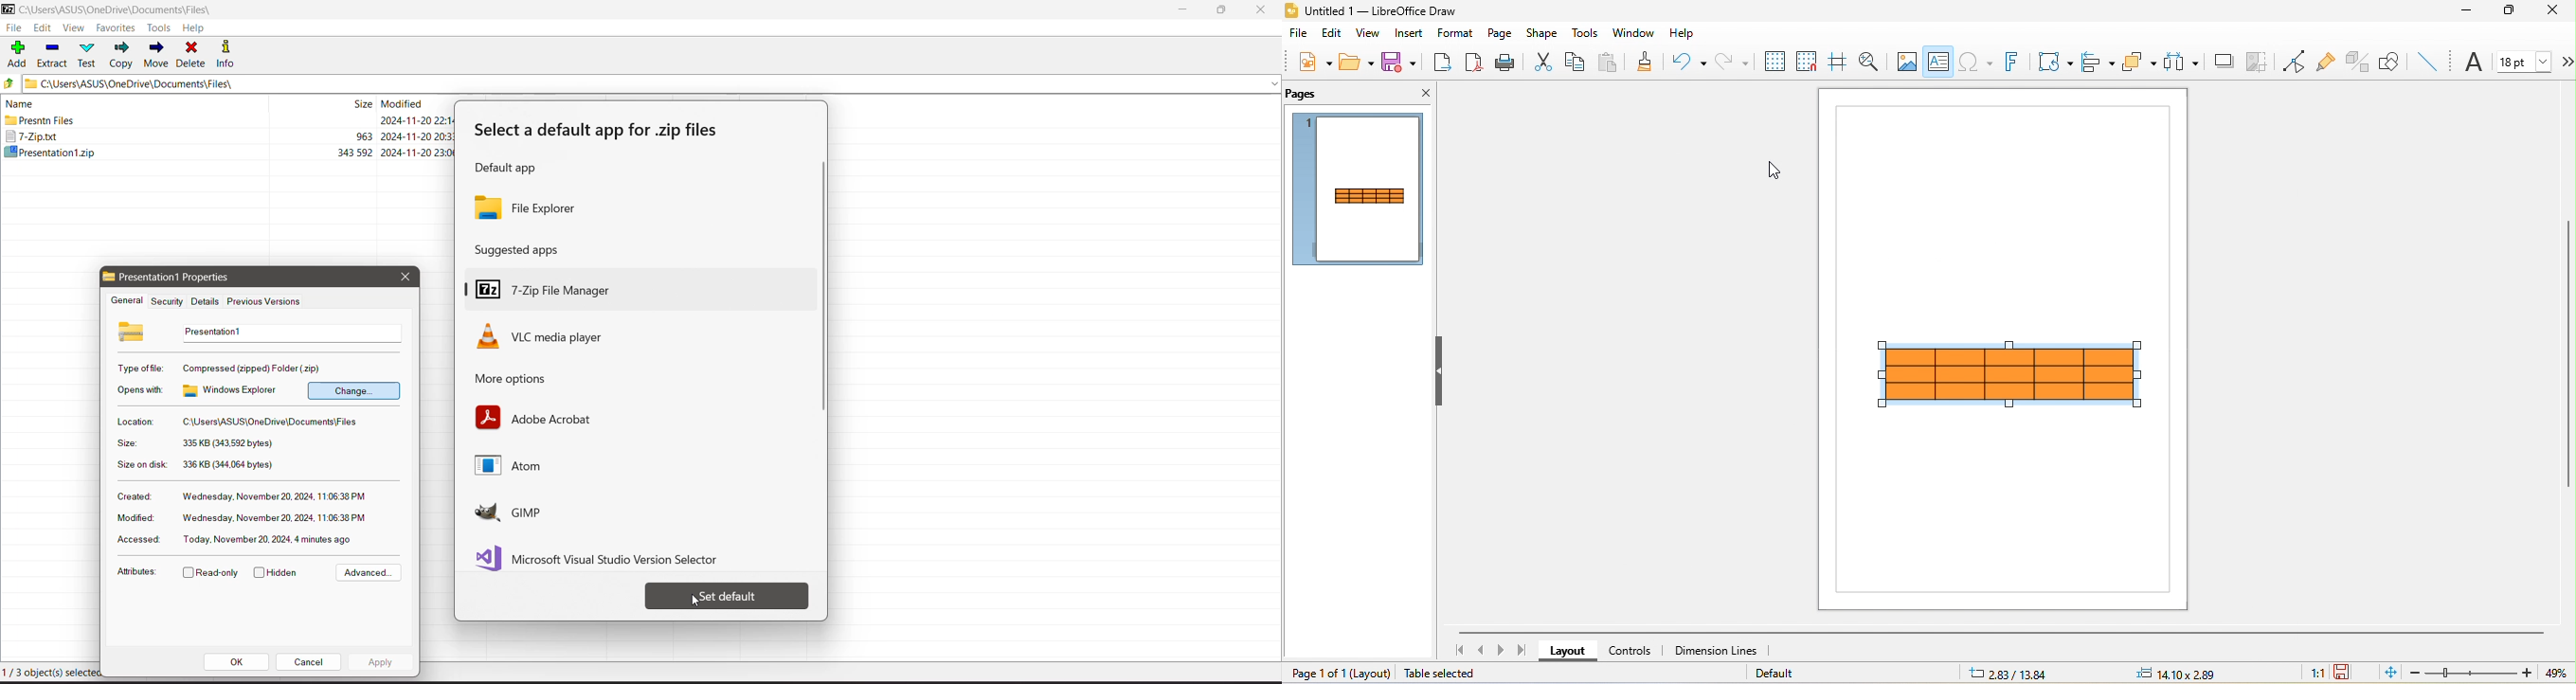  I want to click on the document has not been modified since the last save, so click(2353, 672).